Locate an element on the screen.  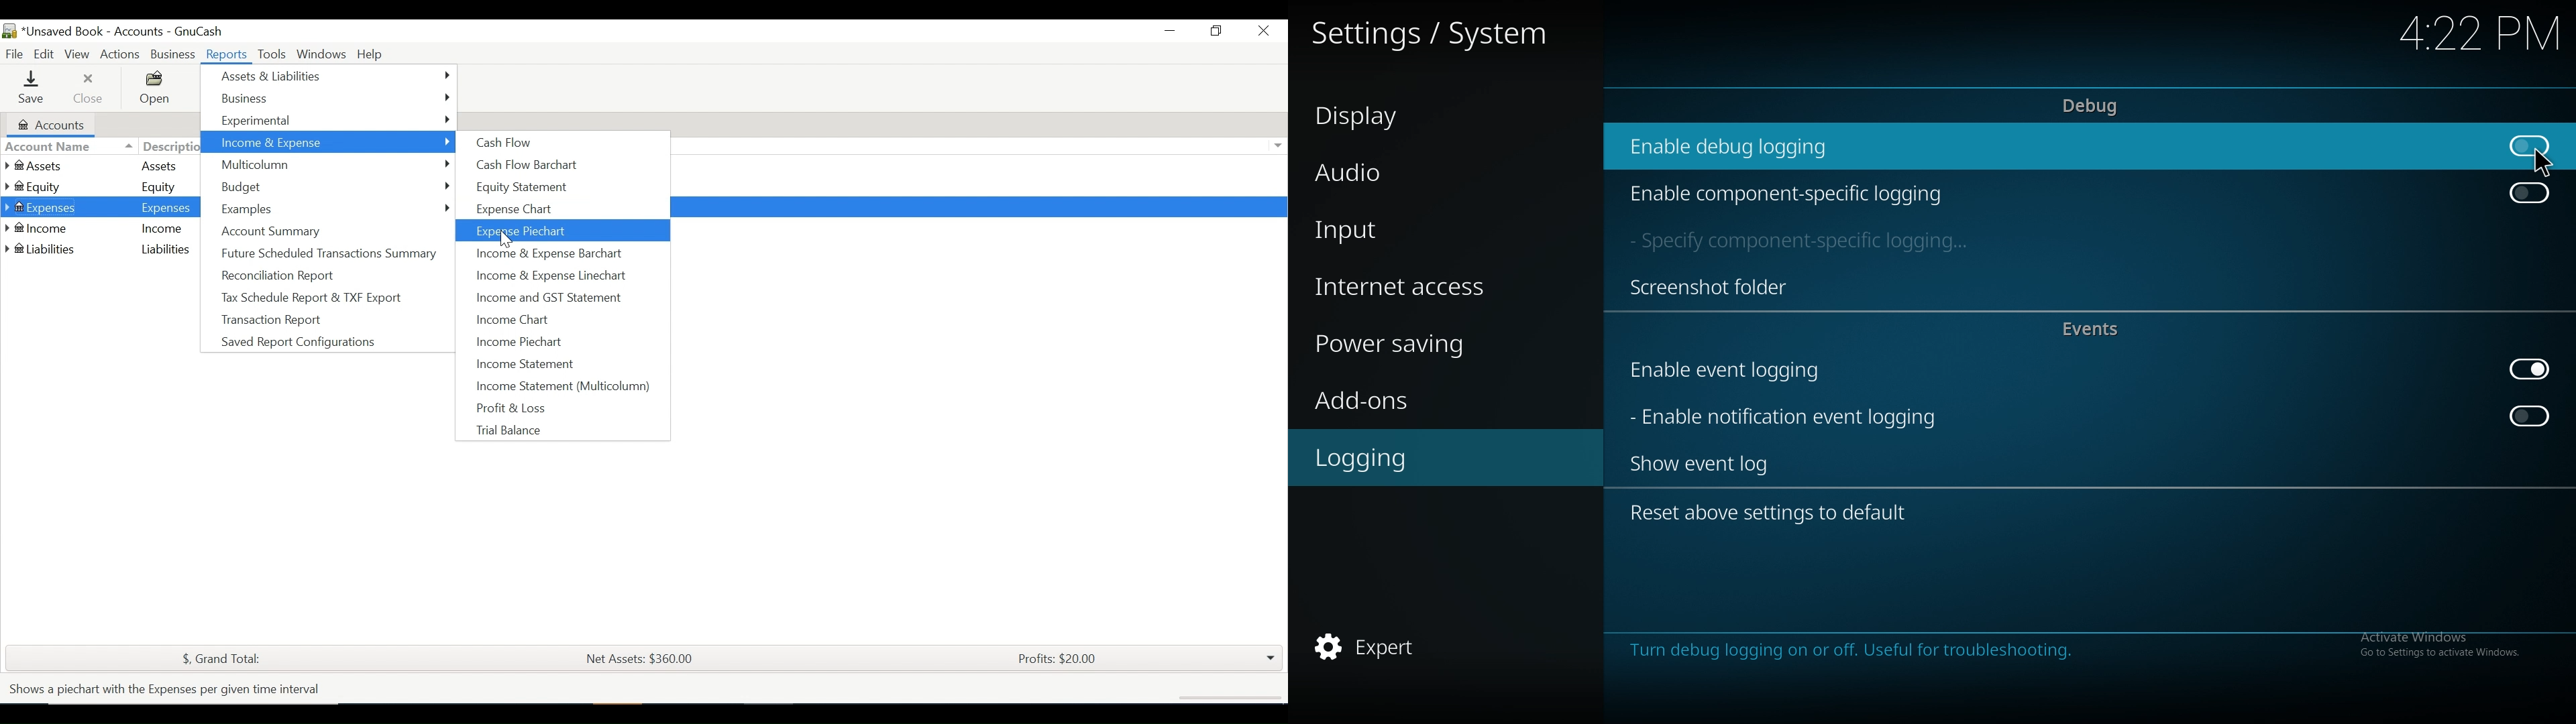
Tax Scheduled Report & TXF Export is located at coordinates (312, 298).